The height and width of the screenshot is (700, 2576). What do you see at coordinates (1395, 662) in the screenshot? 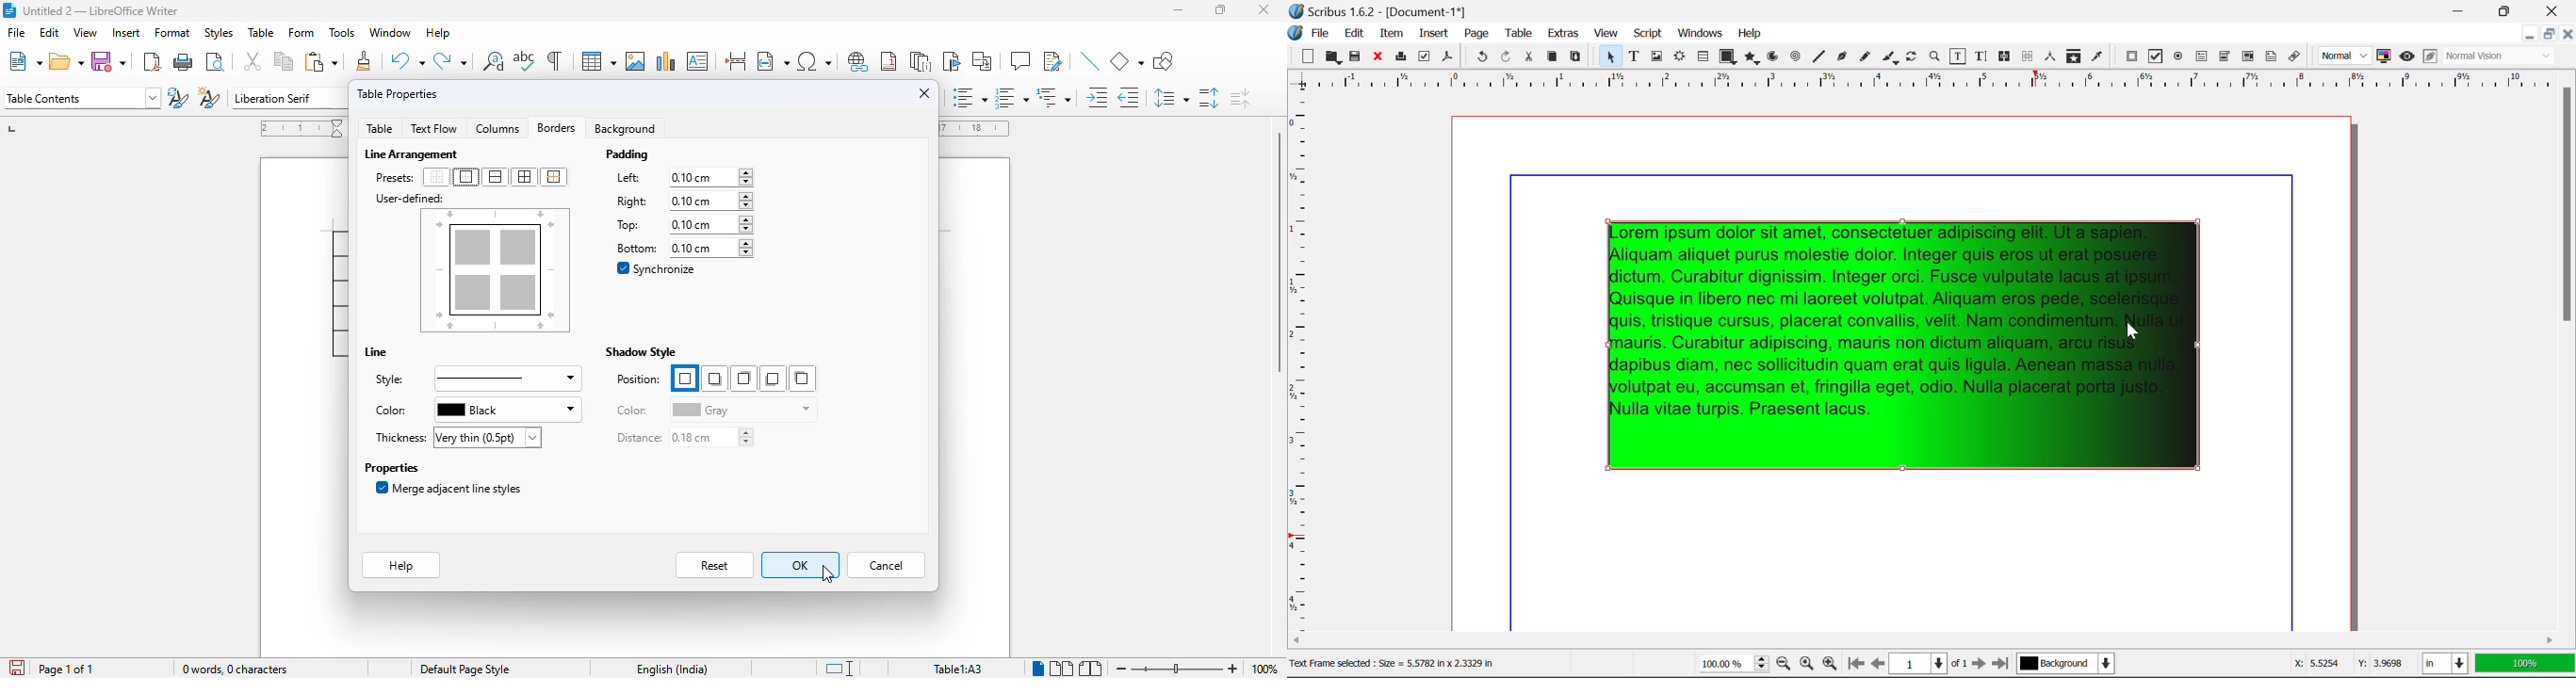
I see `Text frame selected : Size = 5.5782 in x 2.3329 in` at bounding box center [1395, 662].